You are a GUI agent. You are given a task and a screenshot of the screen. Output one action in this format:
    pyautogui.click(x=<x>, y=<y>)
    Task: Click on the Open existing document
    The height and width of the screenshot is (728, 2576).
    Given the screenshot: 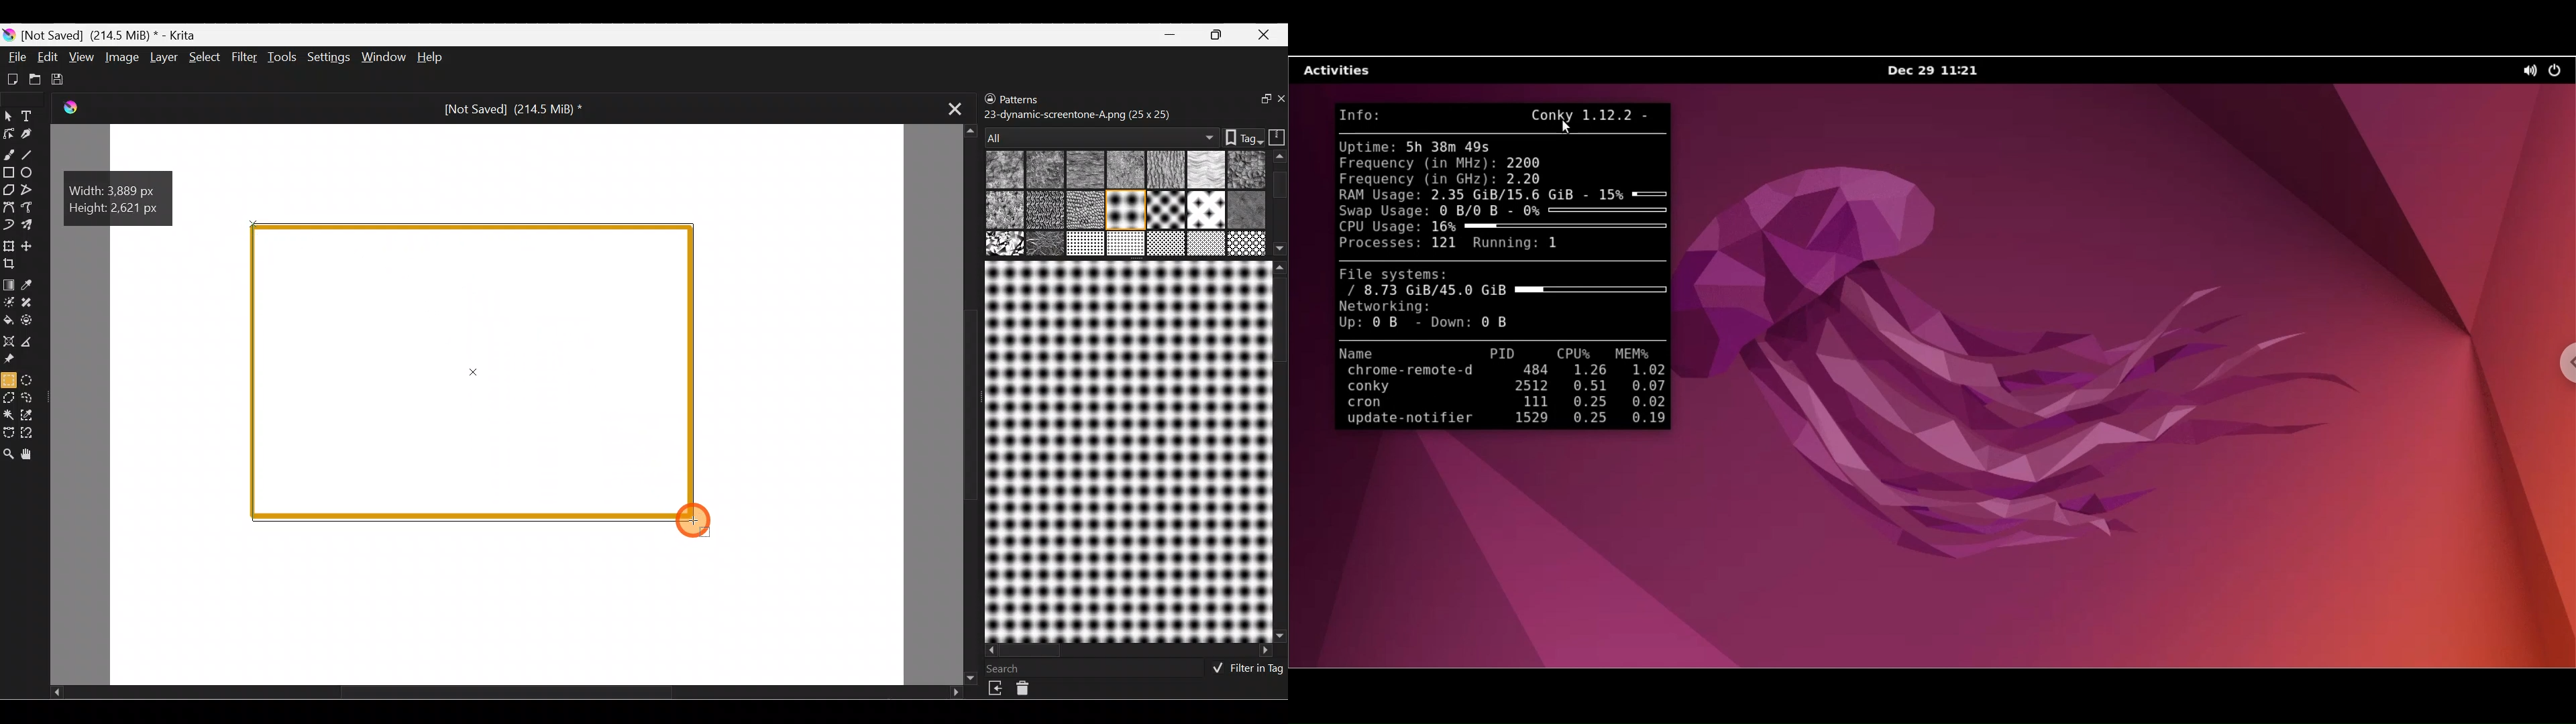 What is the action you would take?
    pyautogui.click(x=33, y=77)
    